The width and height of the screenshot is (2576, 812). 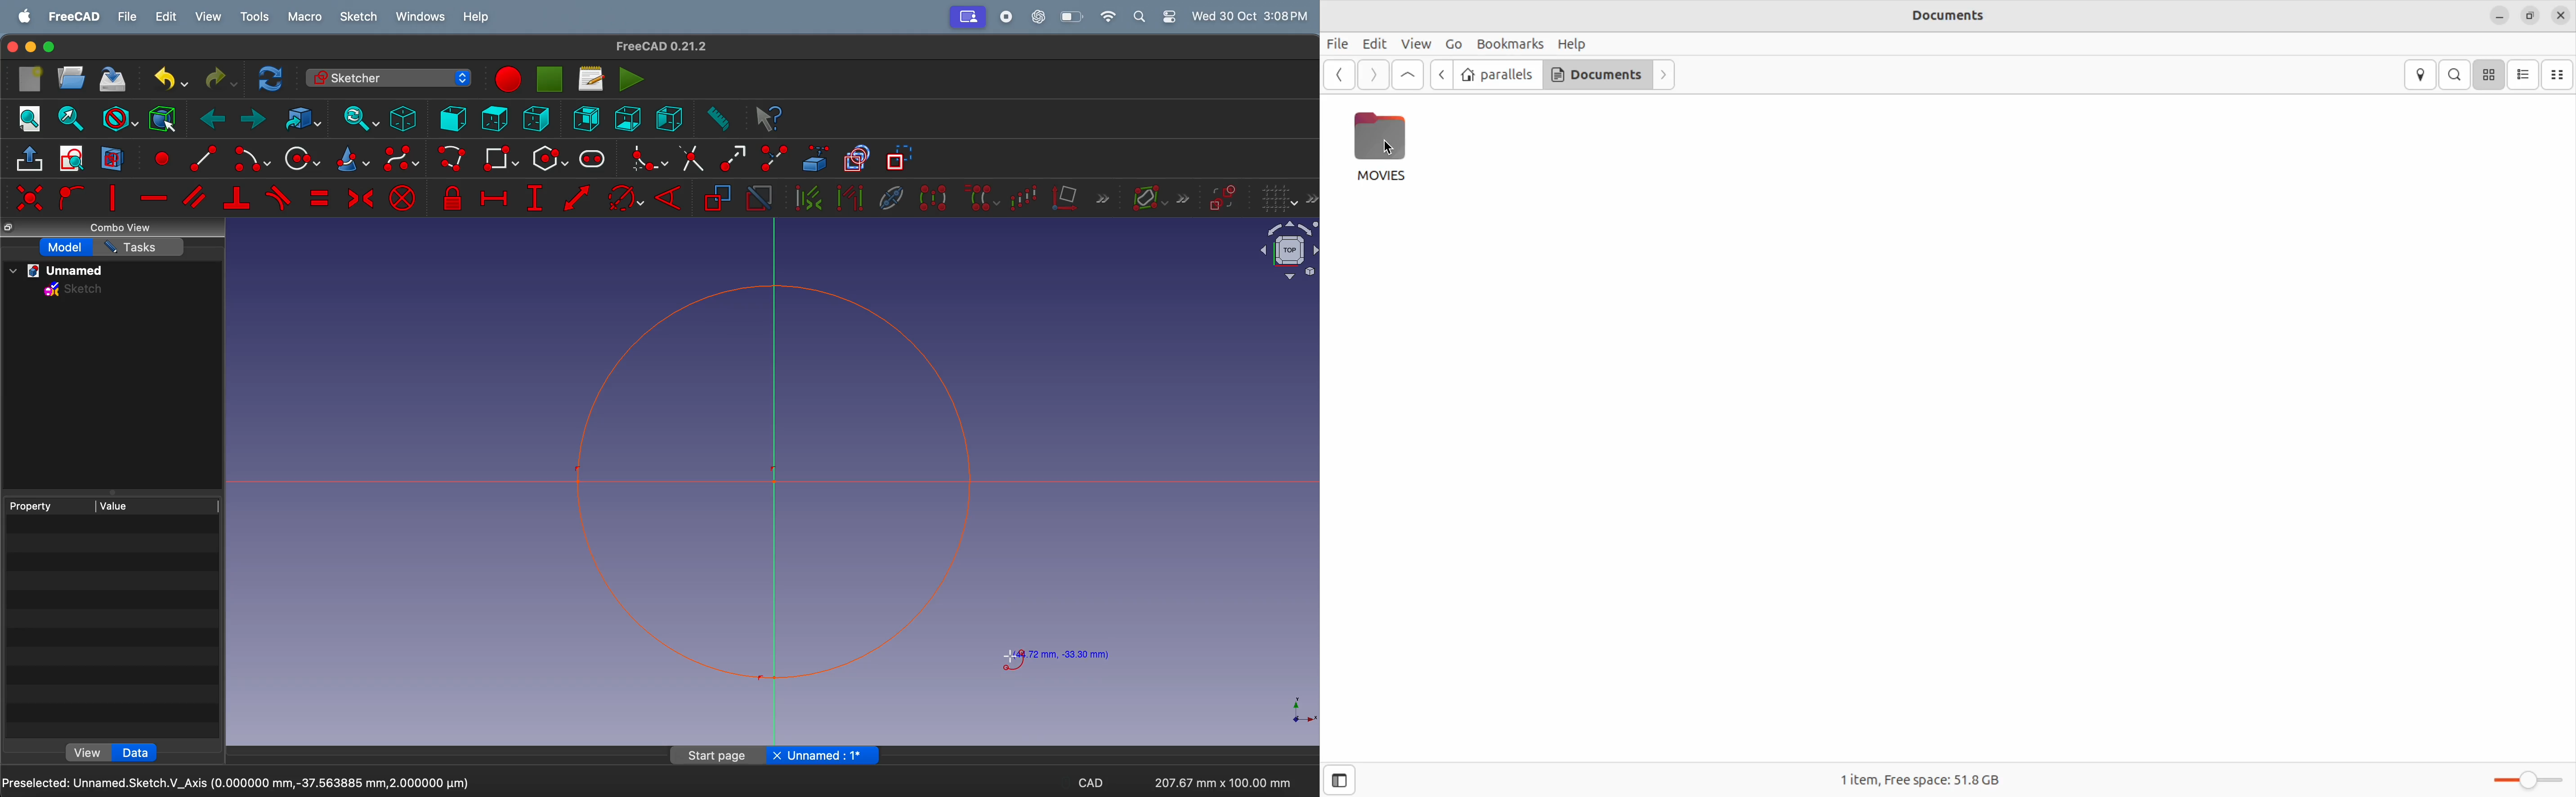 I want to click on bottom view, so click(x=630, y=117).